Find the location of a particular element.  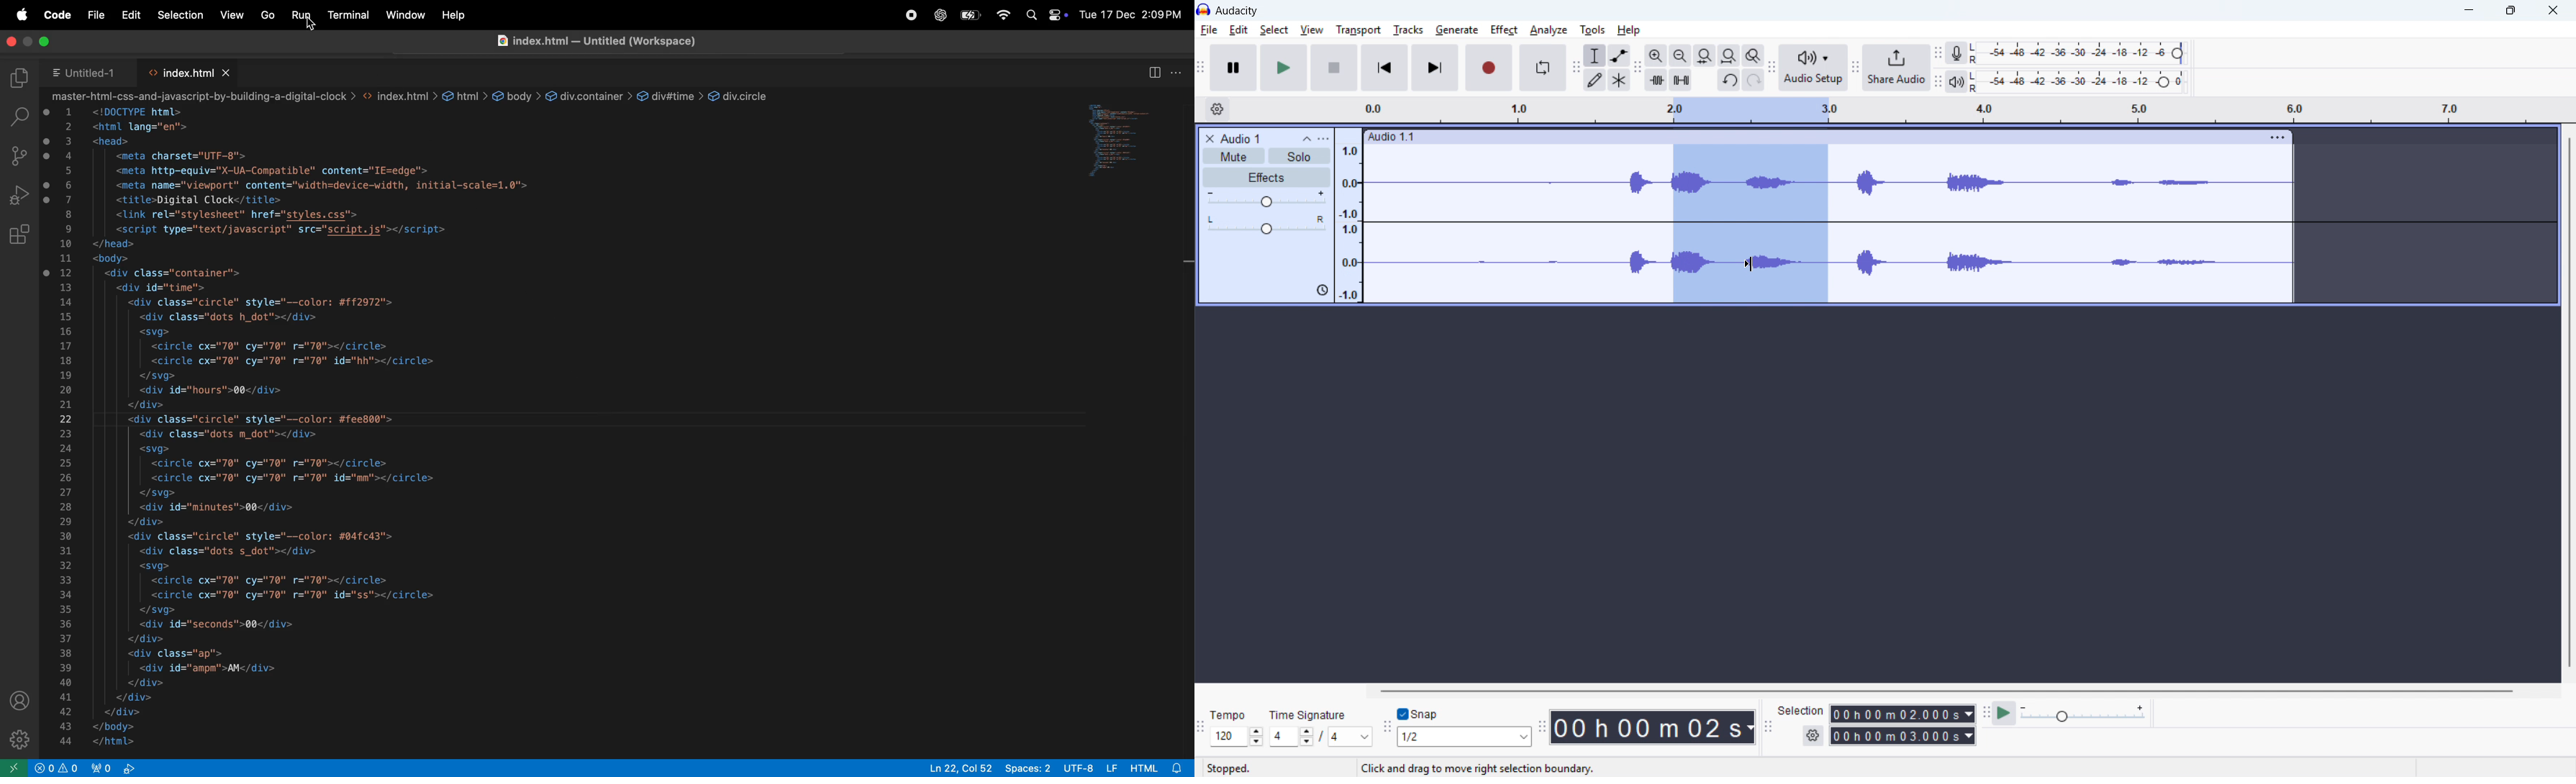

Trap control panel menu is located at coordinates (1324, 139).